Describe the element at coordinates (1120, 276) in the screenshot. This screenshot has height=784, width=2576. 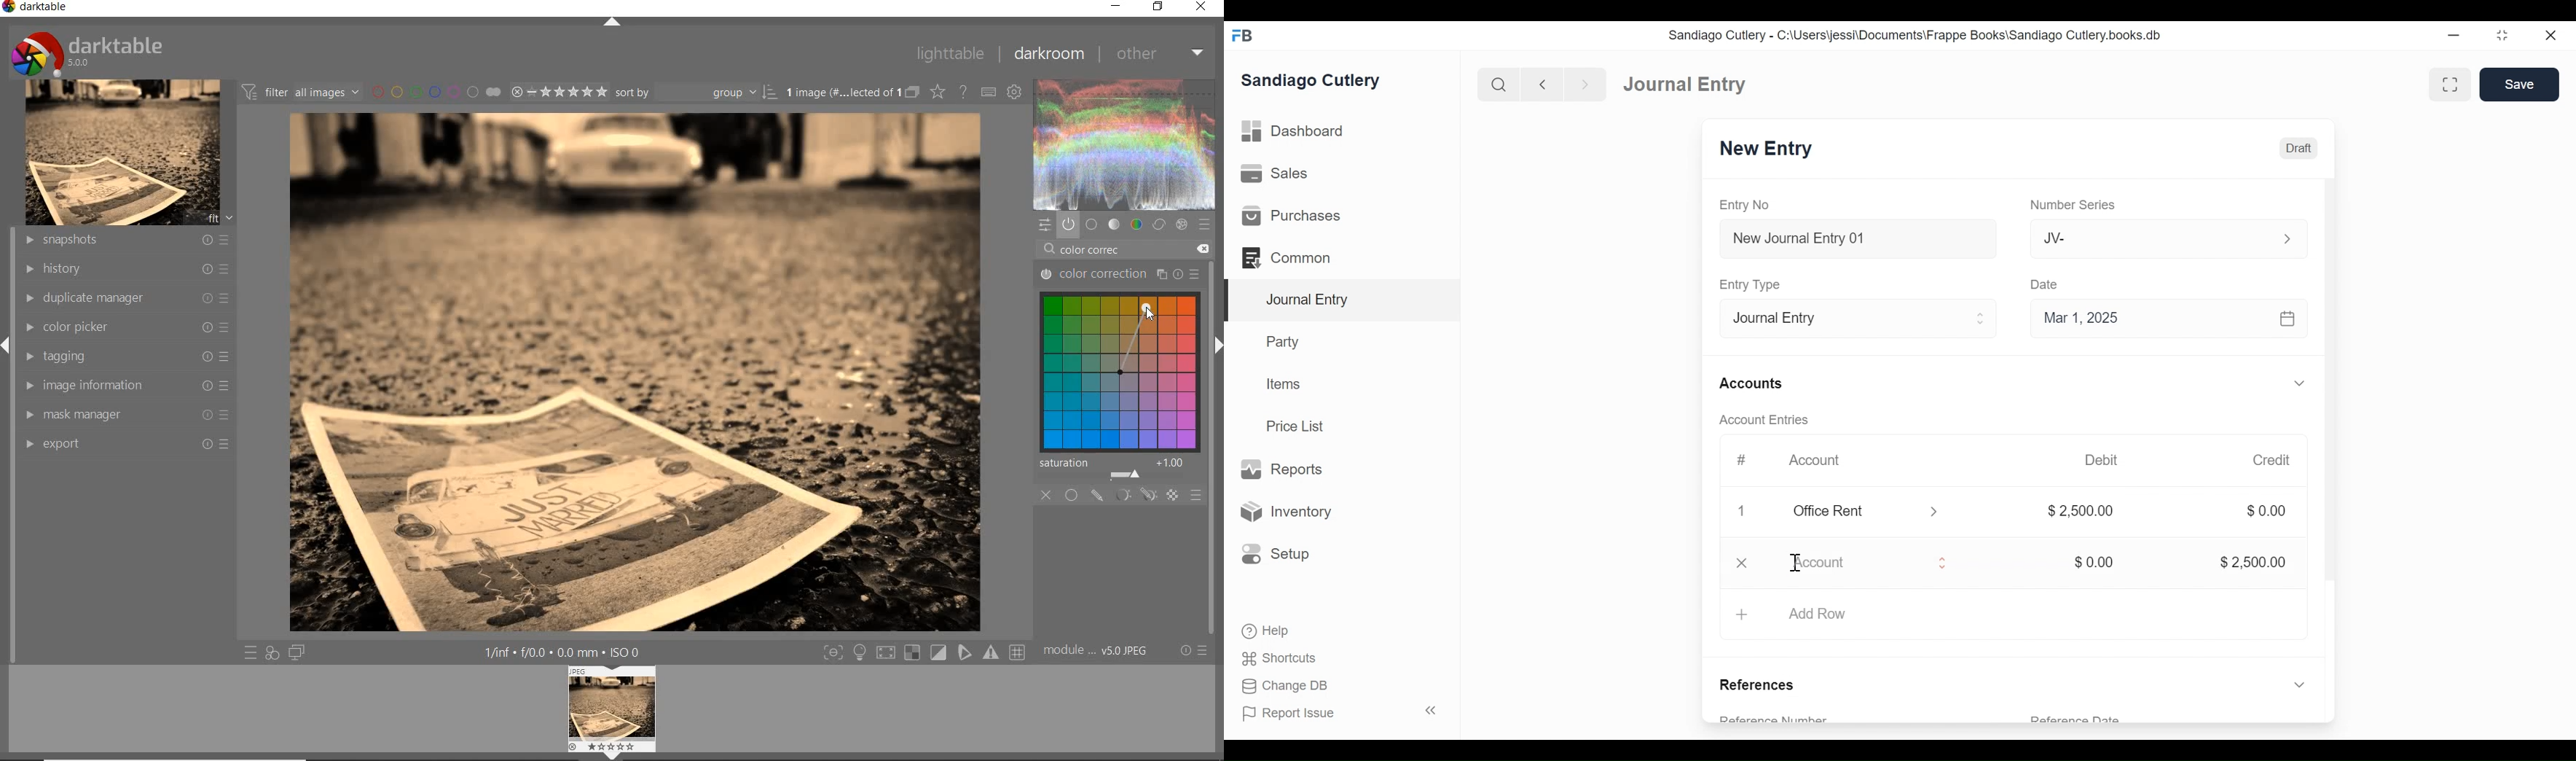
I see `color correction` at that location.